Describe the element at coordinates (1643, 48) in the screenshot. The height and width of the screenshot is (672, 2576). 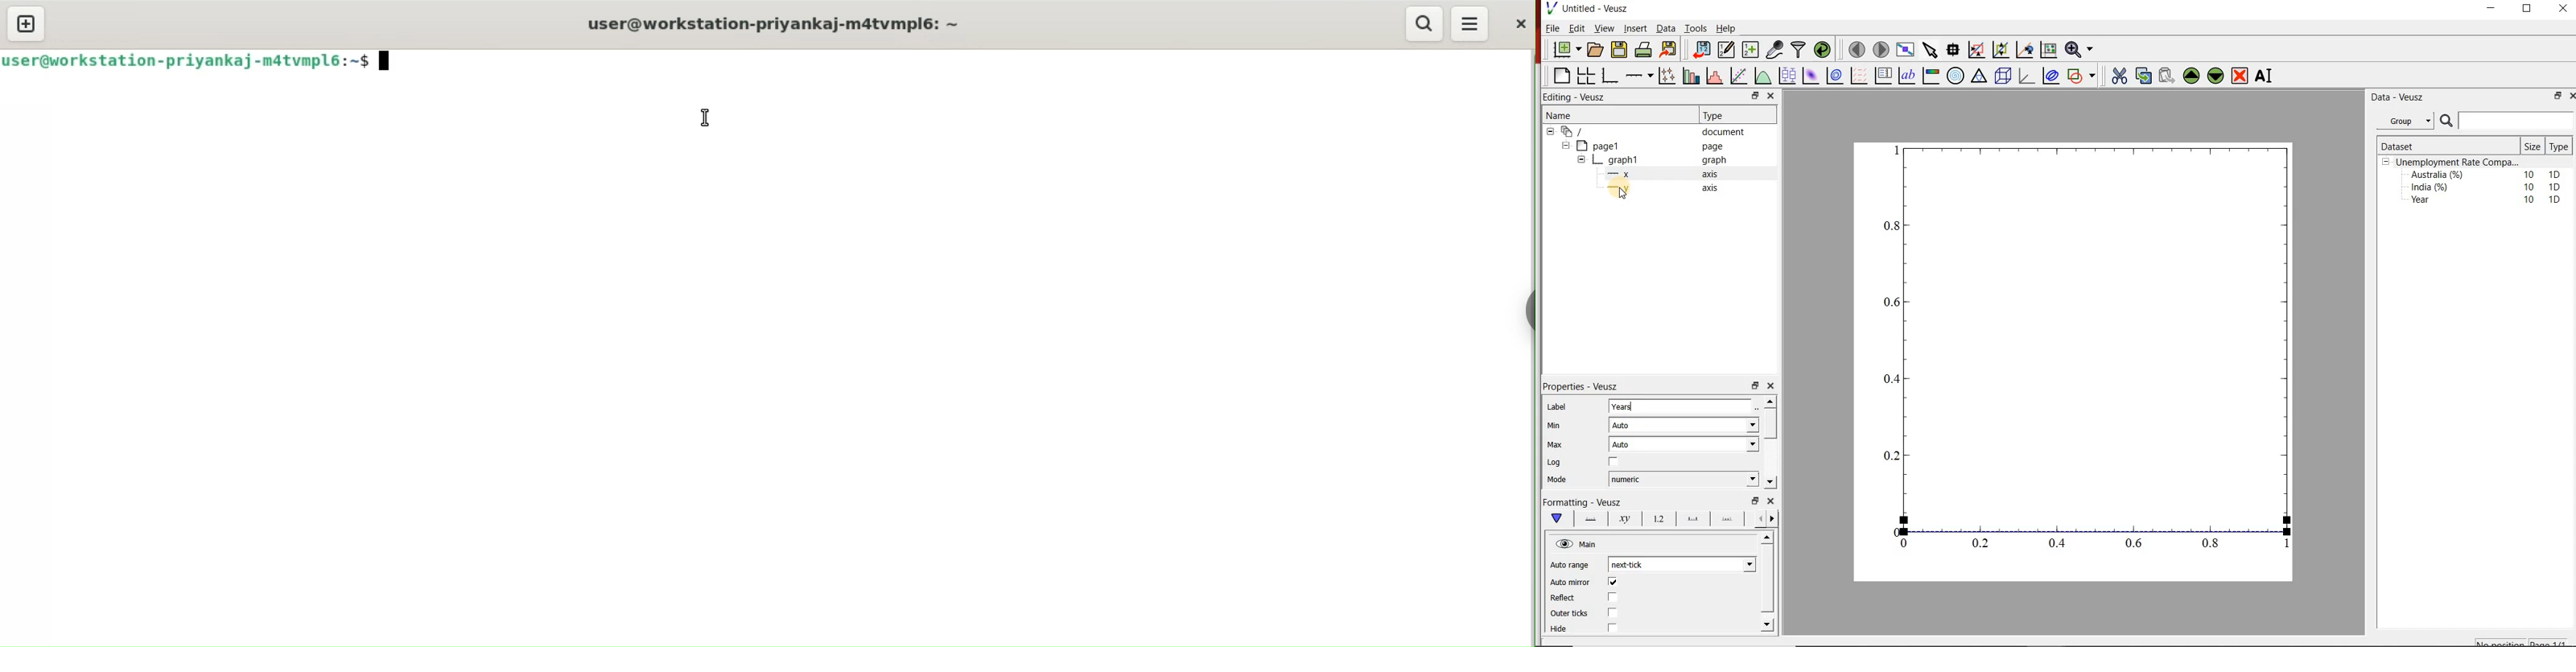
I see `print document` at that location.